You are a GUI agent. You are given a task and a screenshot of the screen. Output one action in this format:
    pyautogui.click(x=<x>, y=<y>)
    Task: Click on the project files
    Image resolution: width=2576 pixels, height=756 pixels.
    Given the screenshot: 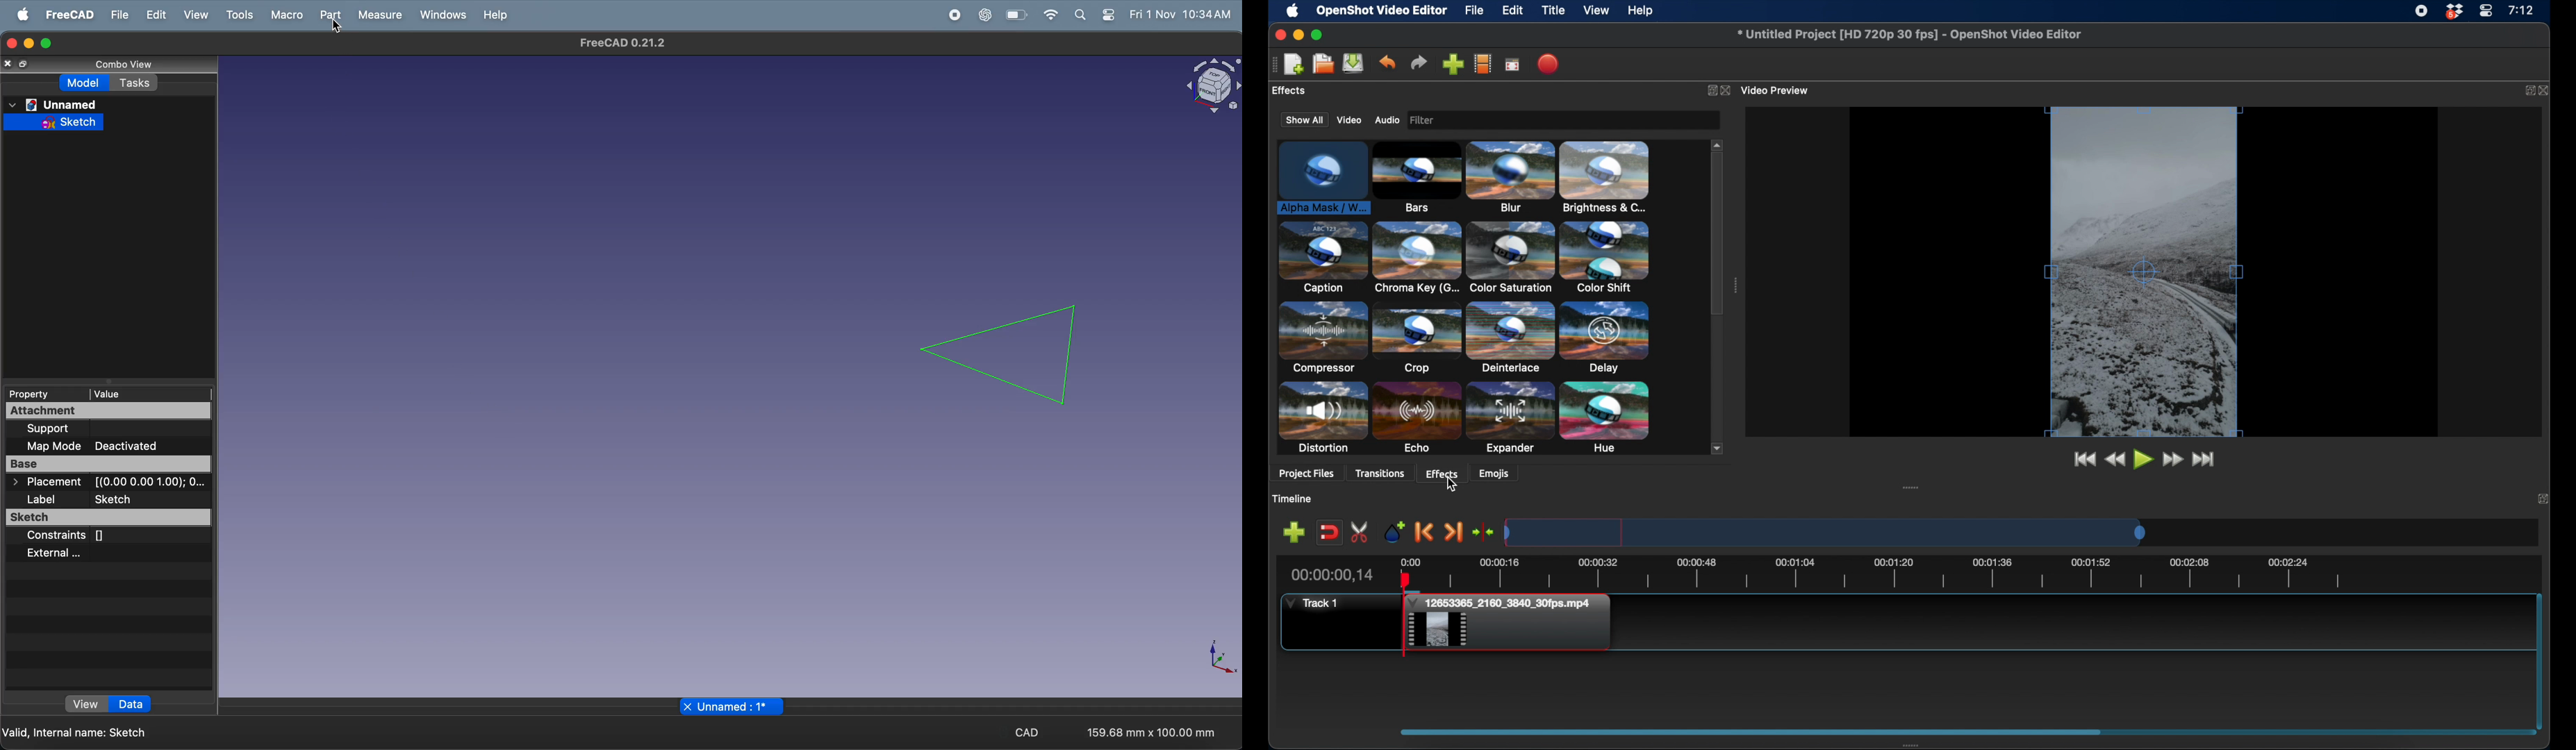 What is the action you would take?
    pyautogui.click(x=1307, y=475)
    